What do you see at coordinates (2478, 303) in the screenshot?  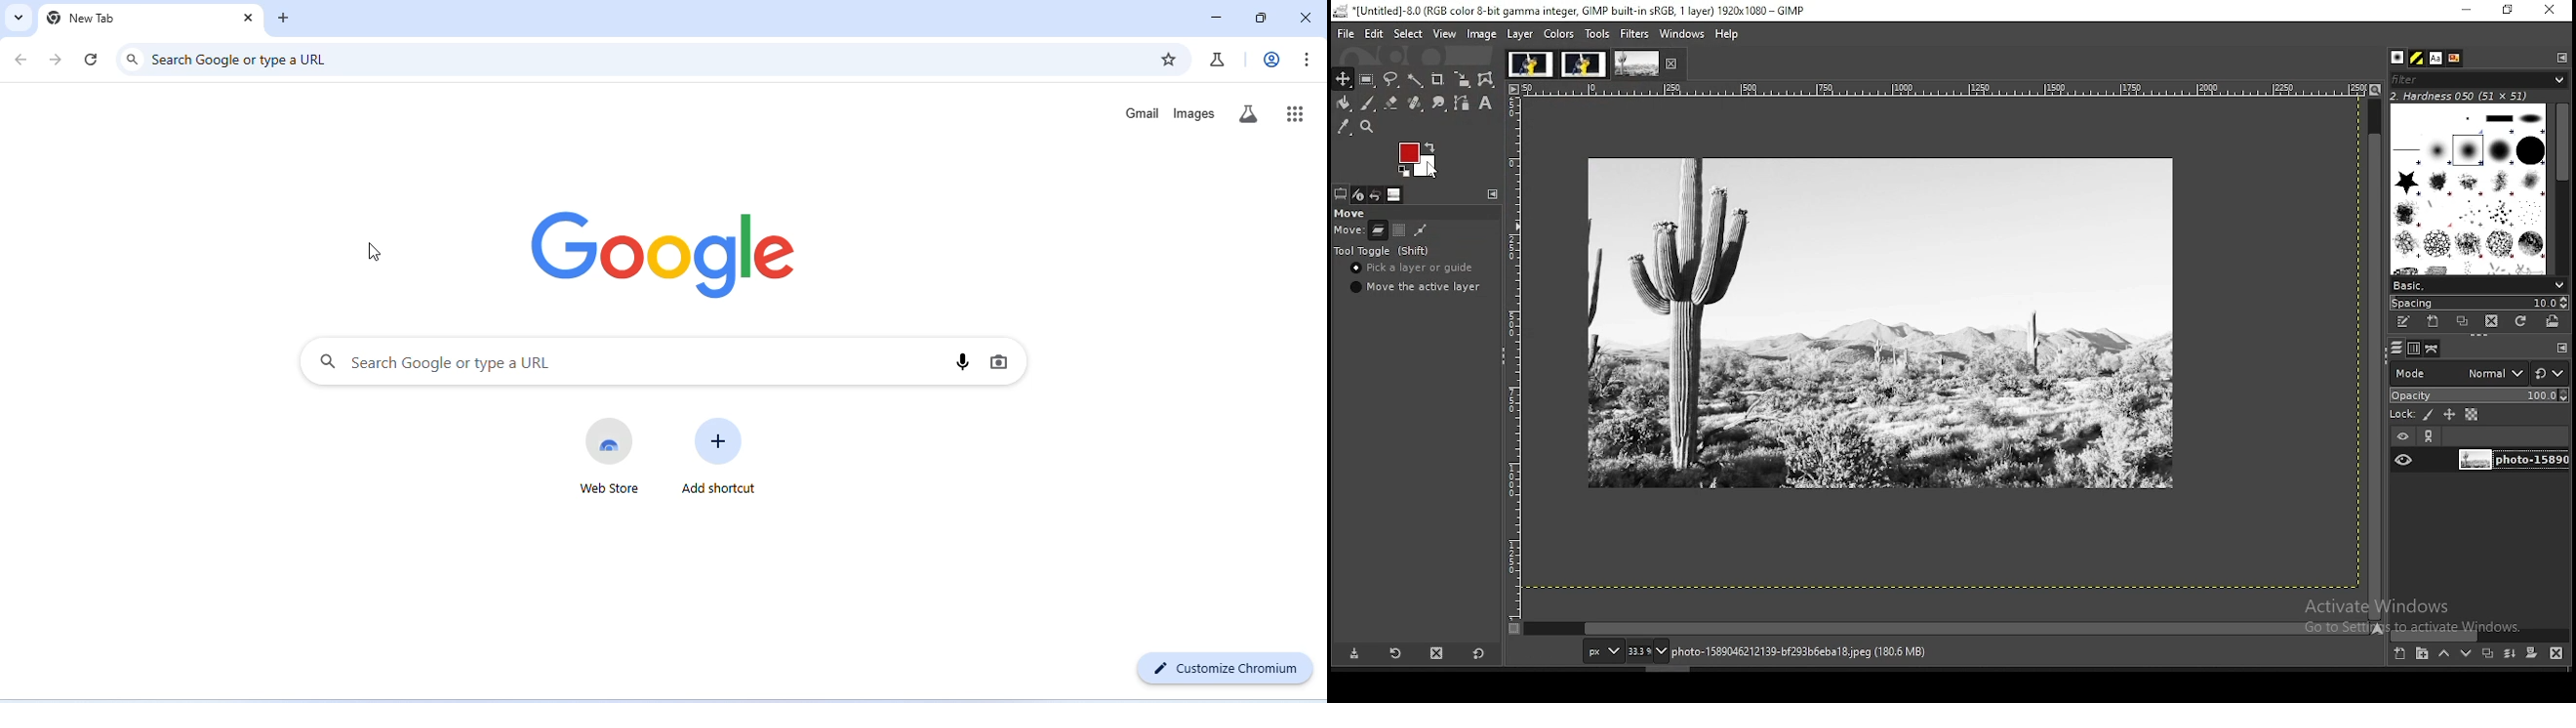 I see `spacing` at bounding box center [2478, 303].